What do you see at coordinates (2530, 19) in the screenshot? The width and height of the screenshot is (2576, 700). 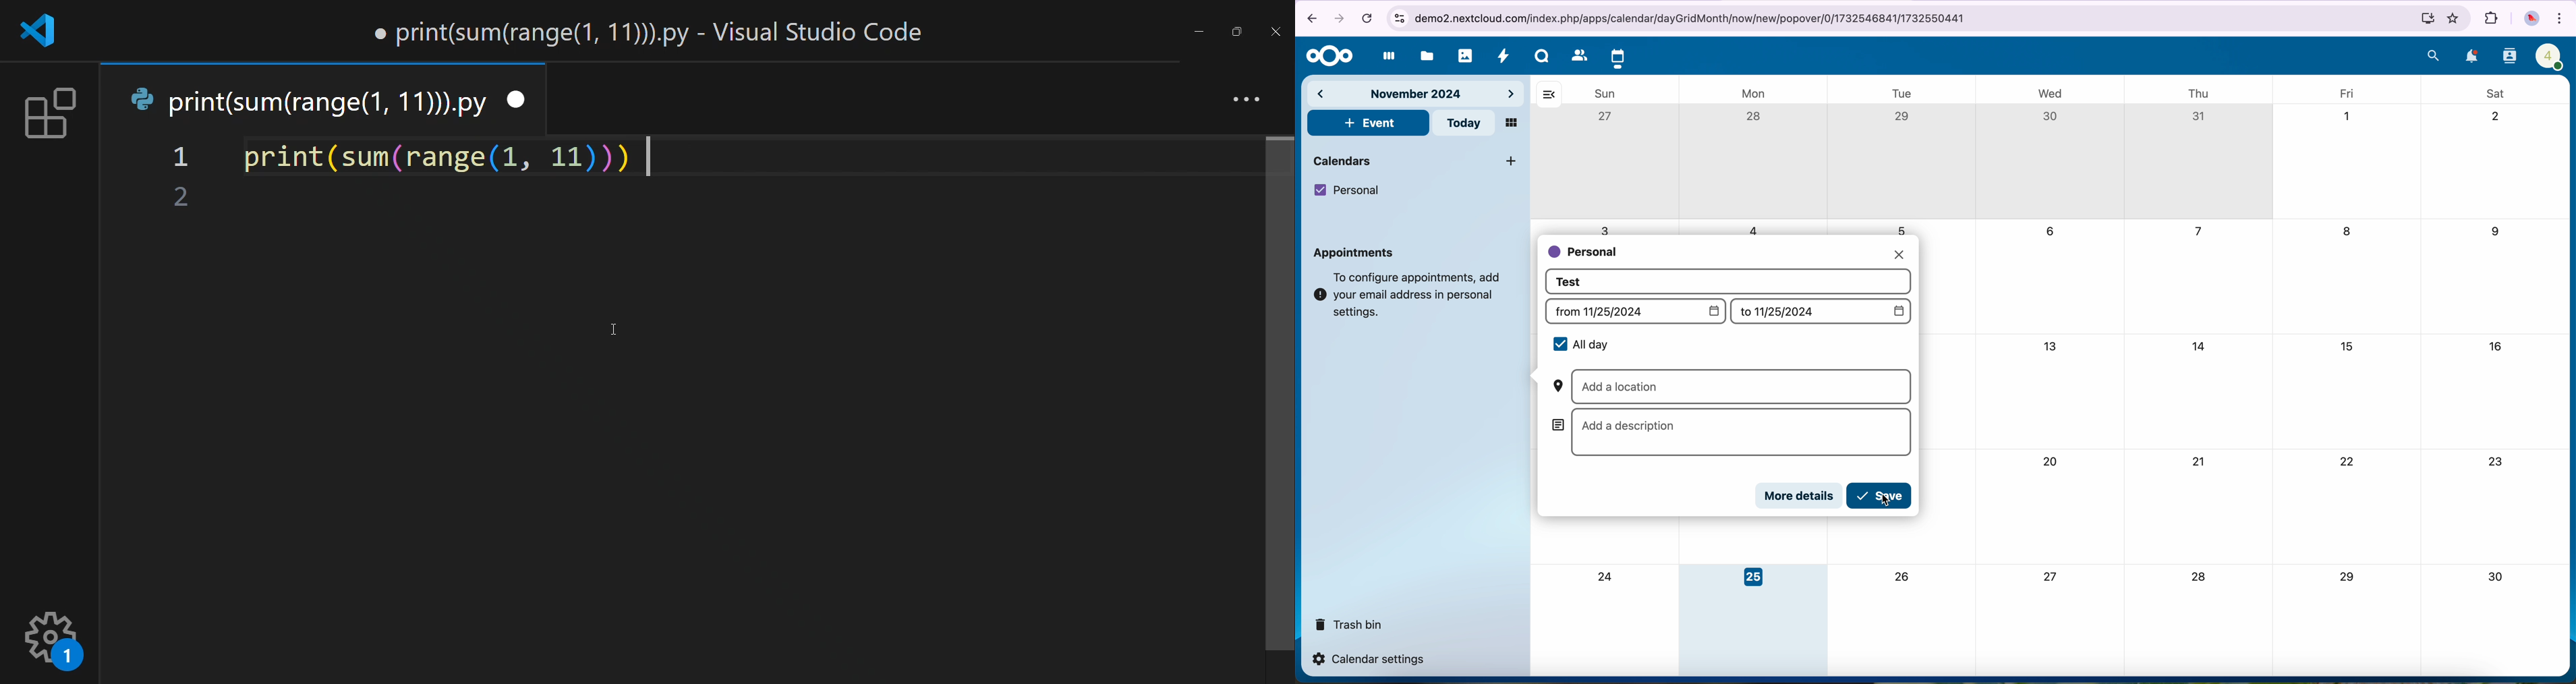 I see `profile picture` at bounding box center [2530, 19].